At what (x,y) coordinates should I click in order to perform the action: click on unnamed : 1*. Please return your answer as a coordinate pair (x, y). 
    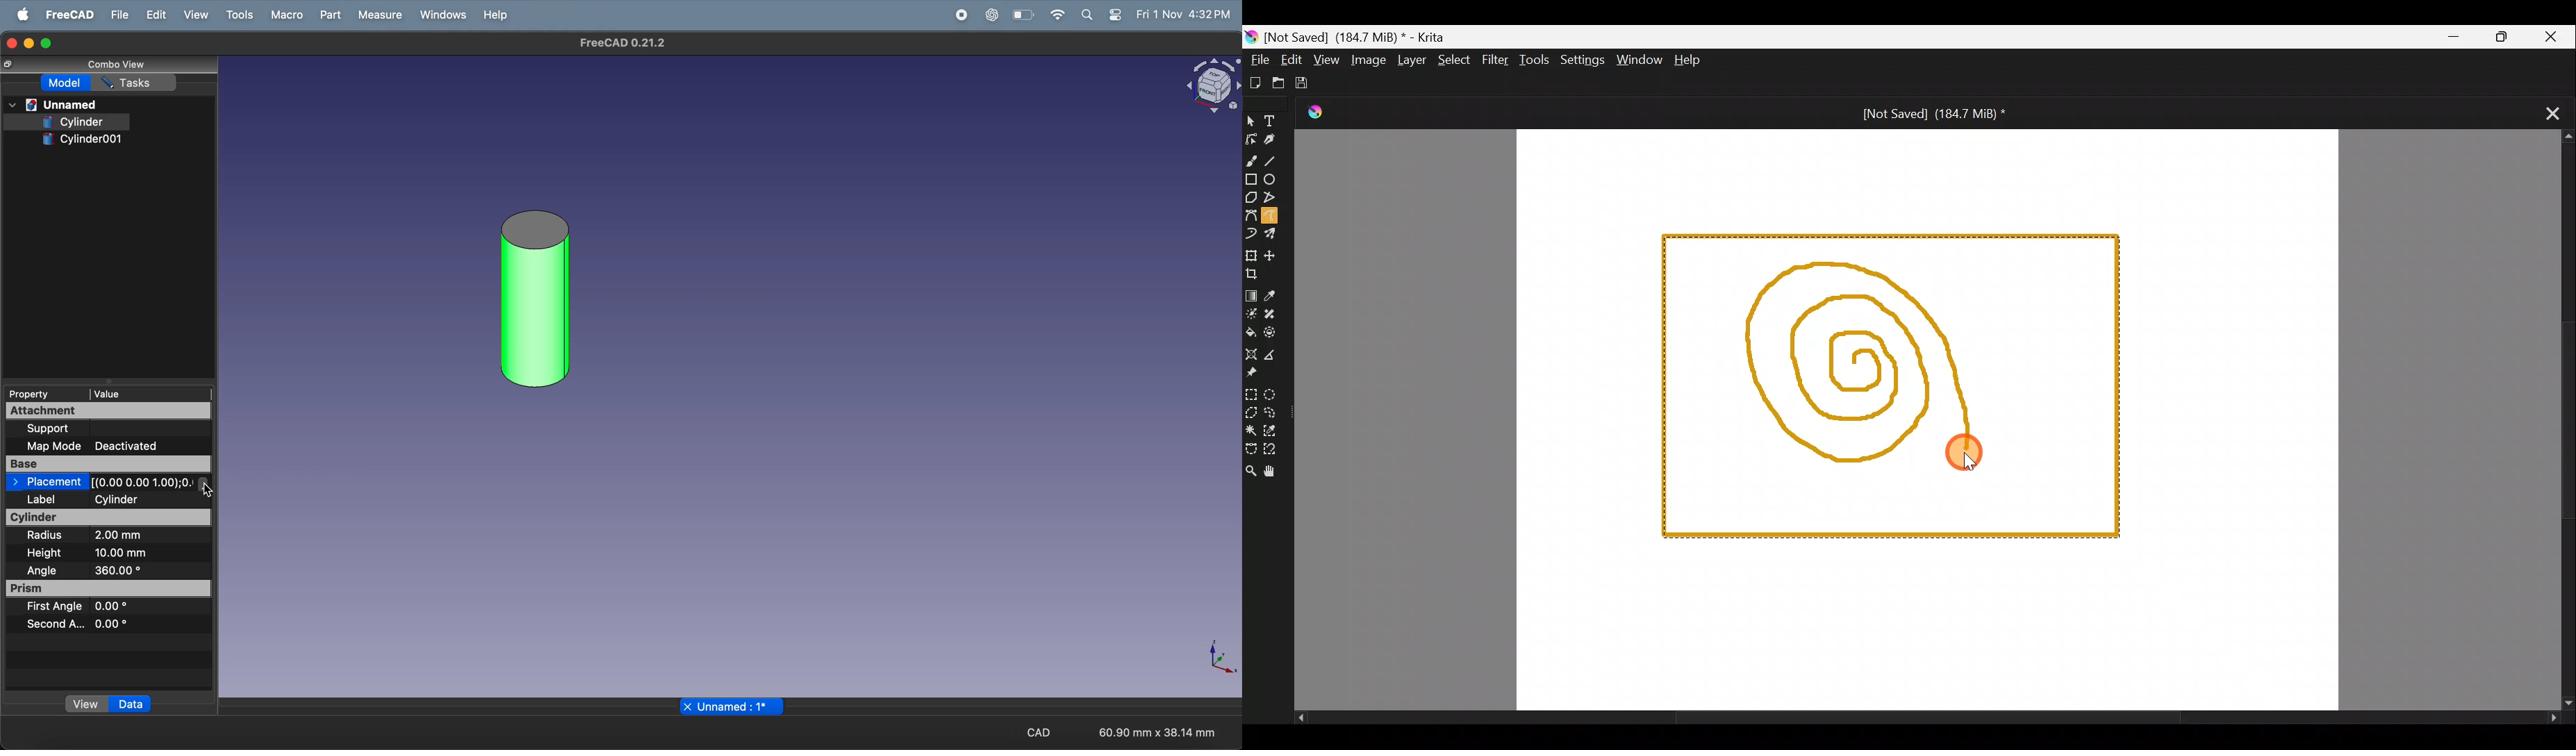
    Looking at the image, I should click on (739, 706).